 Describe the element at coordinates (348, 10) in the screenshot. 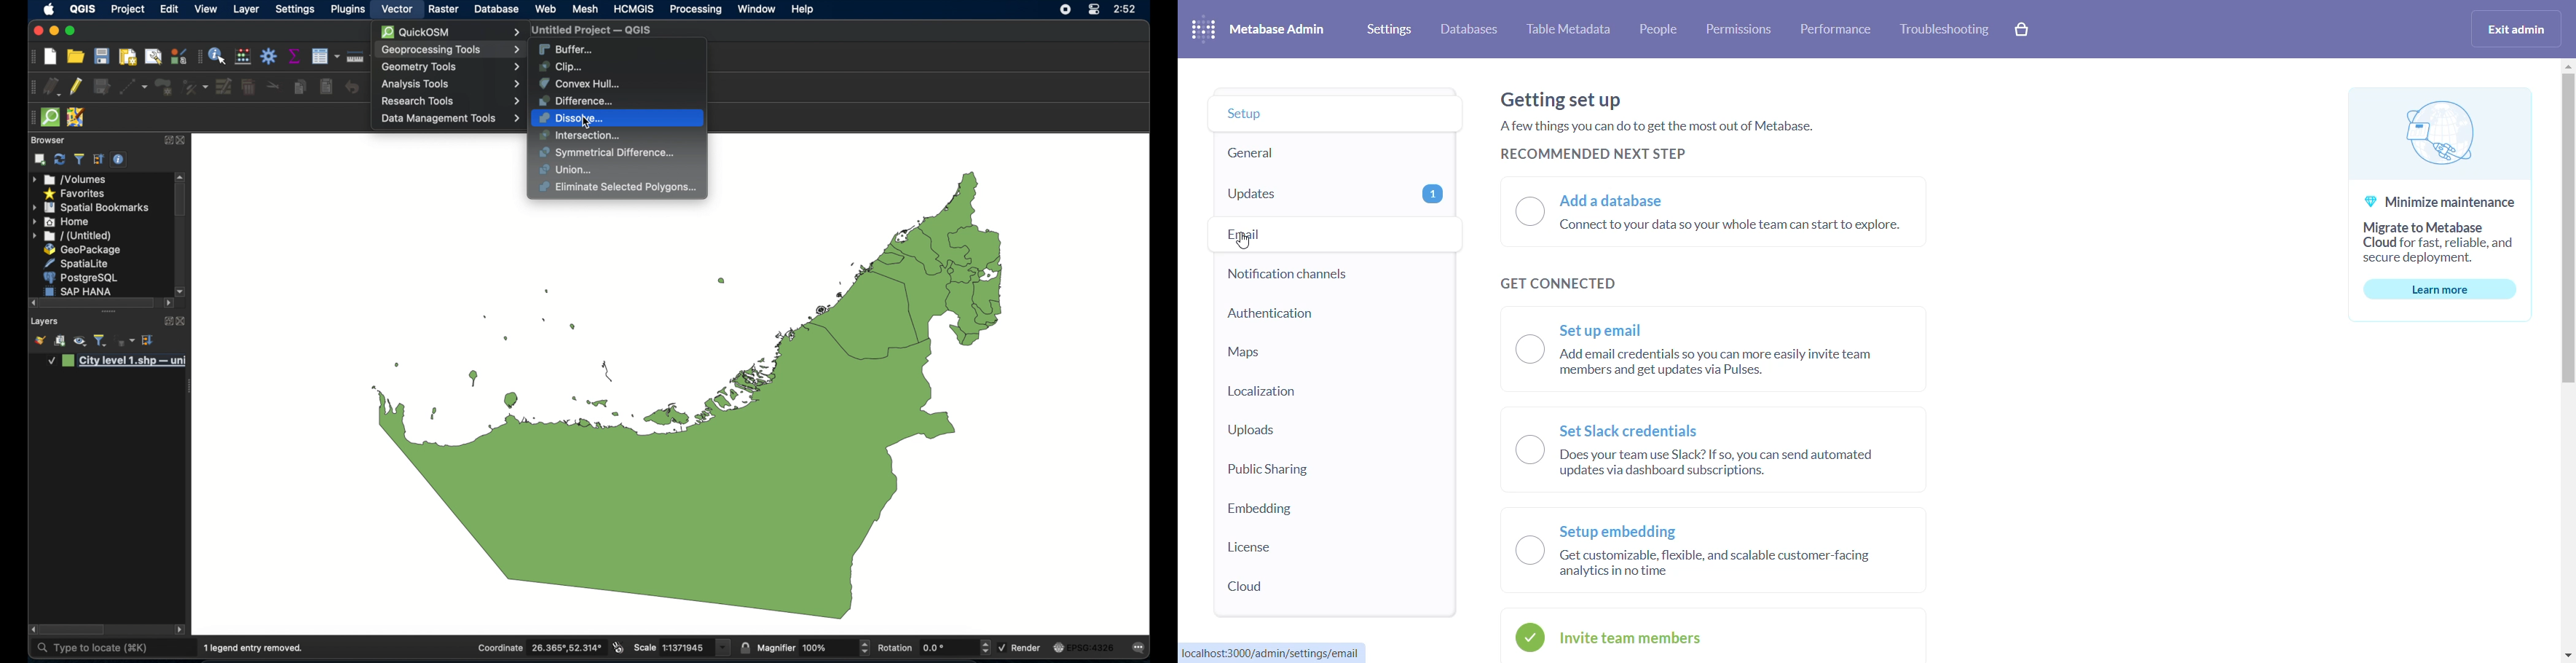

I see `plugins` at that location.